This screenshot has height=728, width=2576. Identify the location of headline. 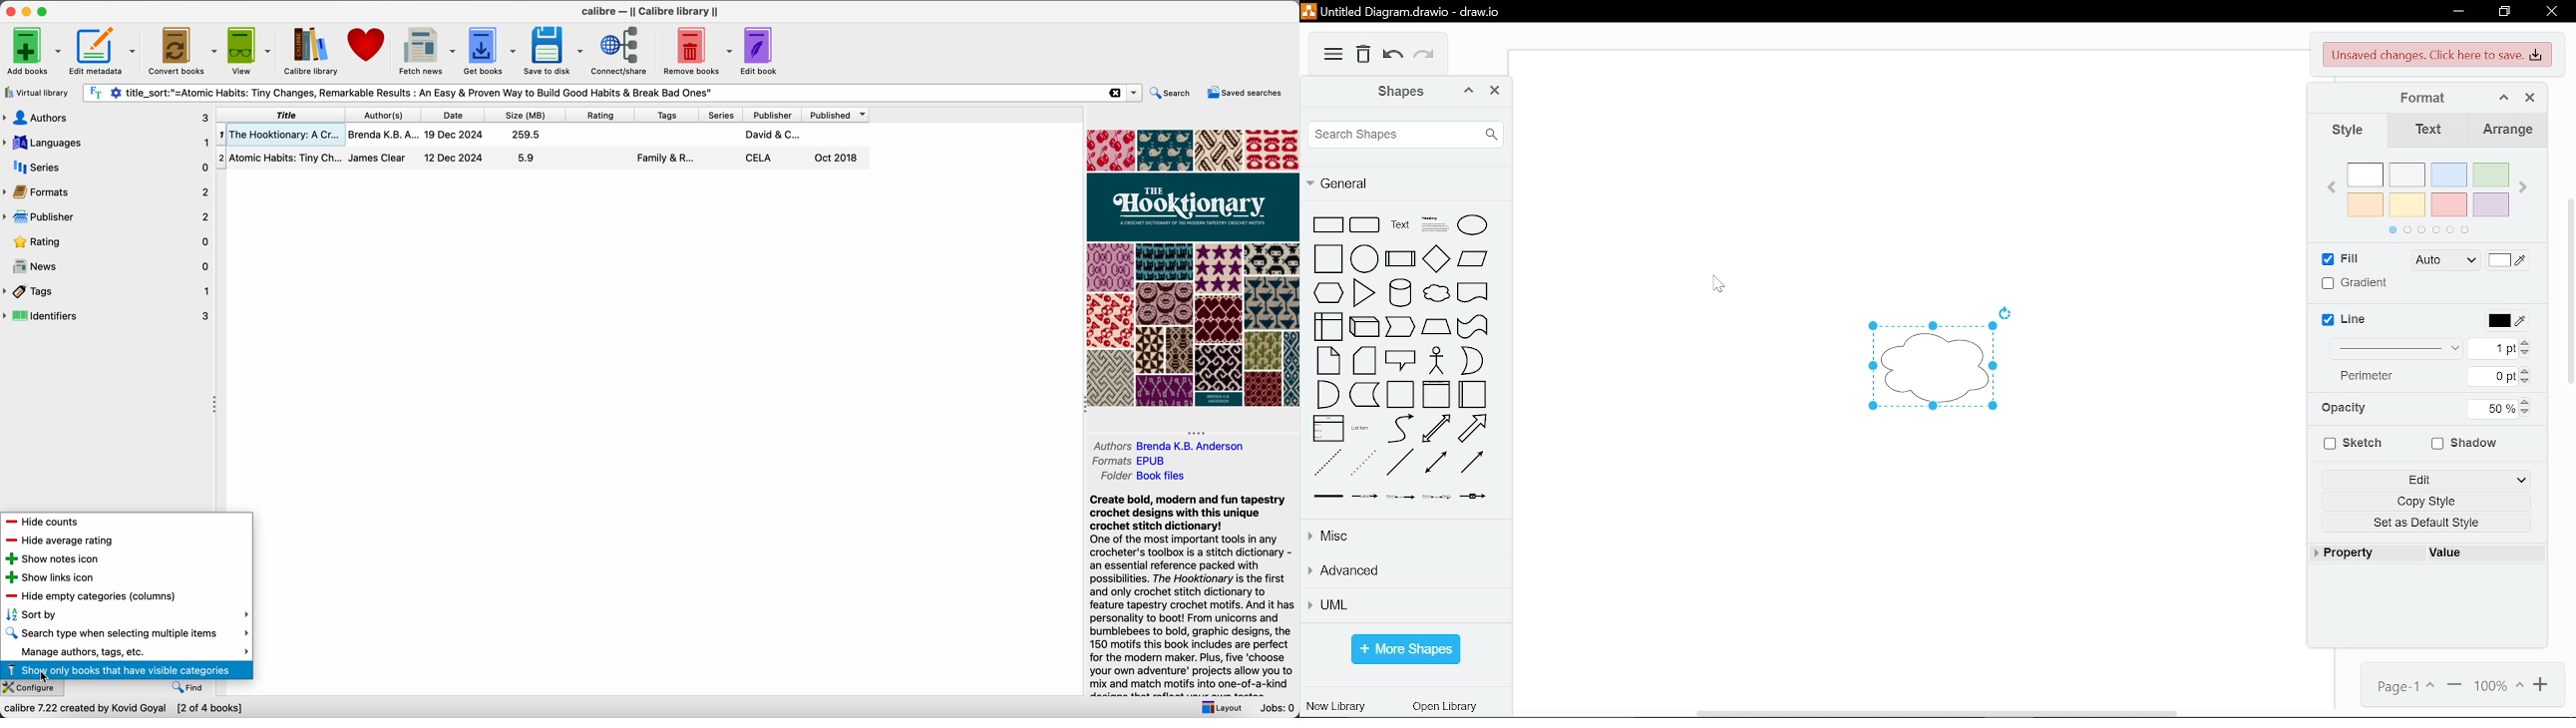
(1433, 225).